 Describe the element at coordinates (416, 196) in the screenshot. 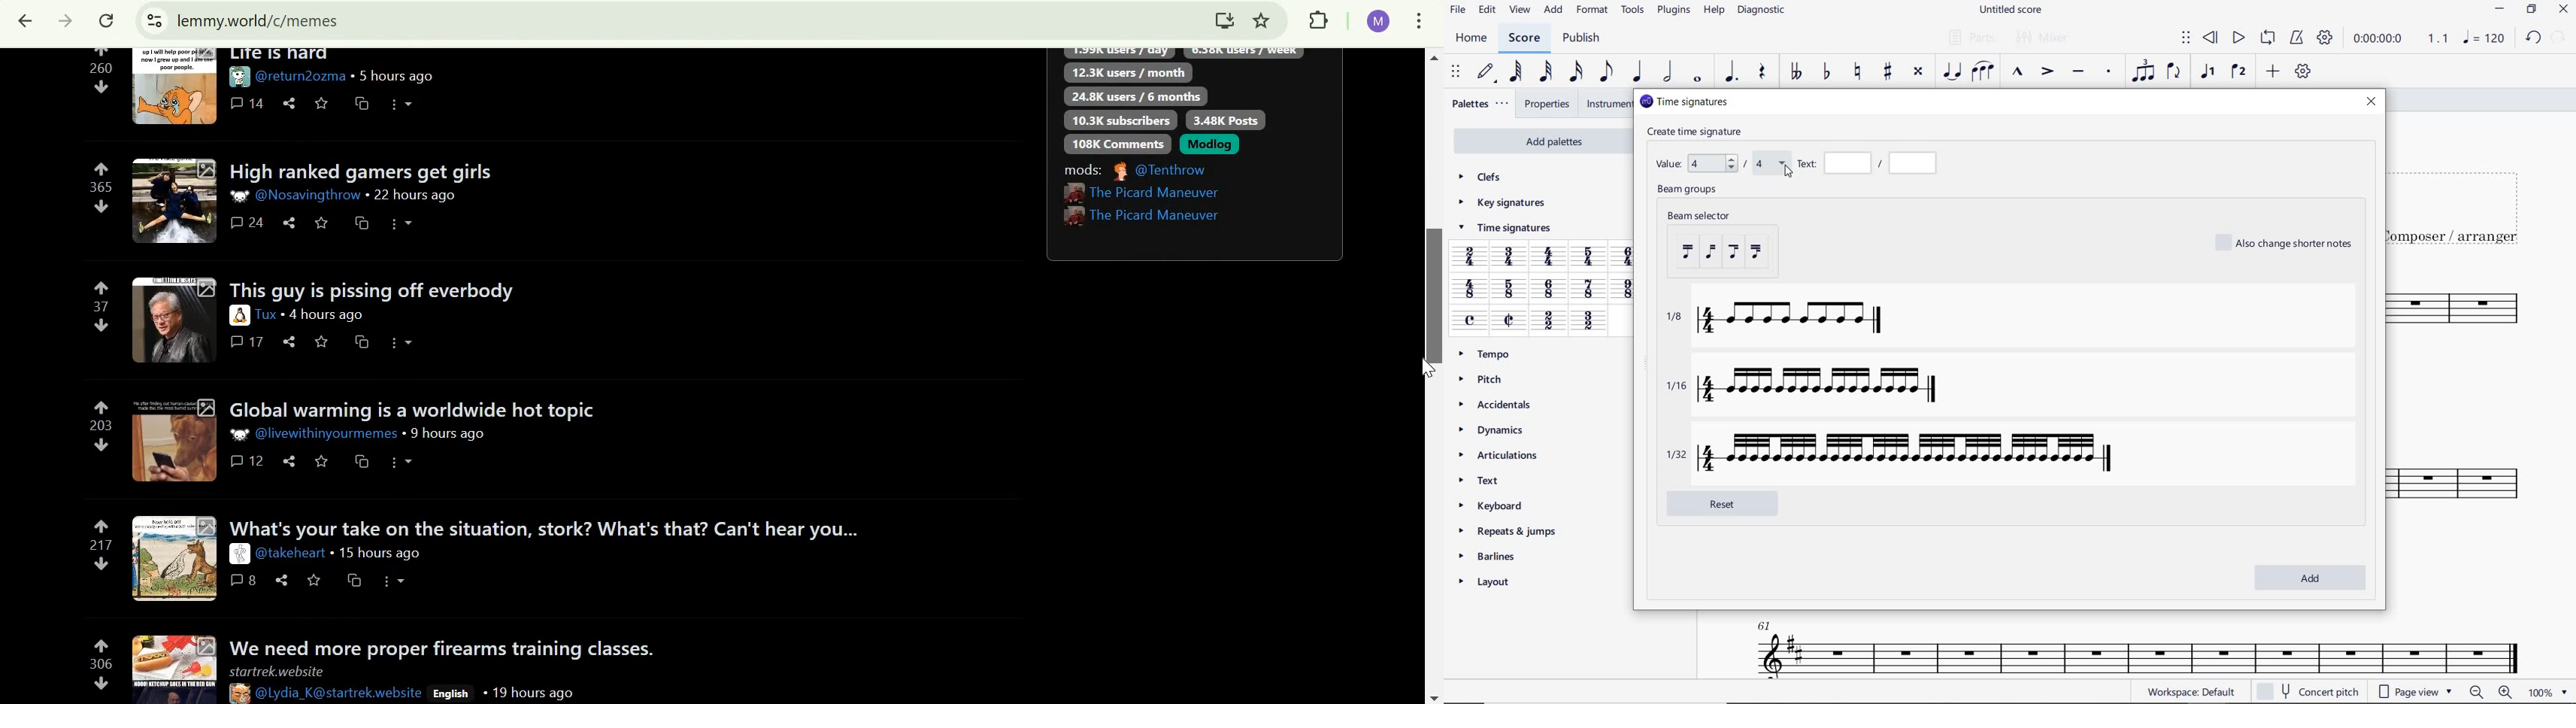

I see `22 hours ago` at that location.